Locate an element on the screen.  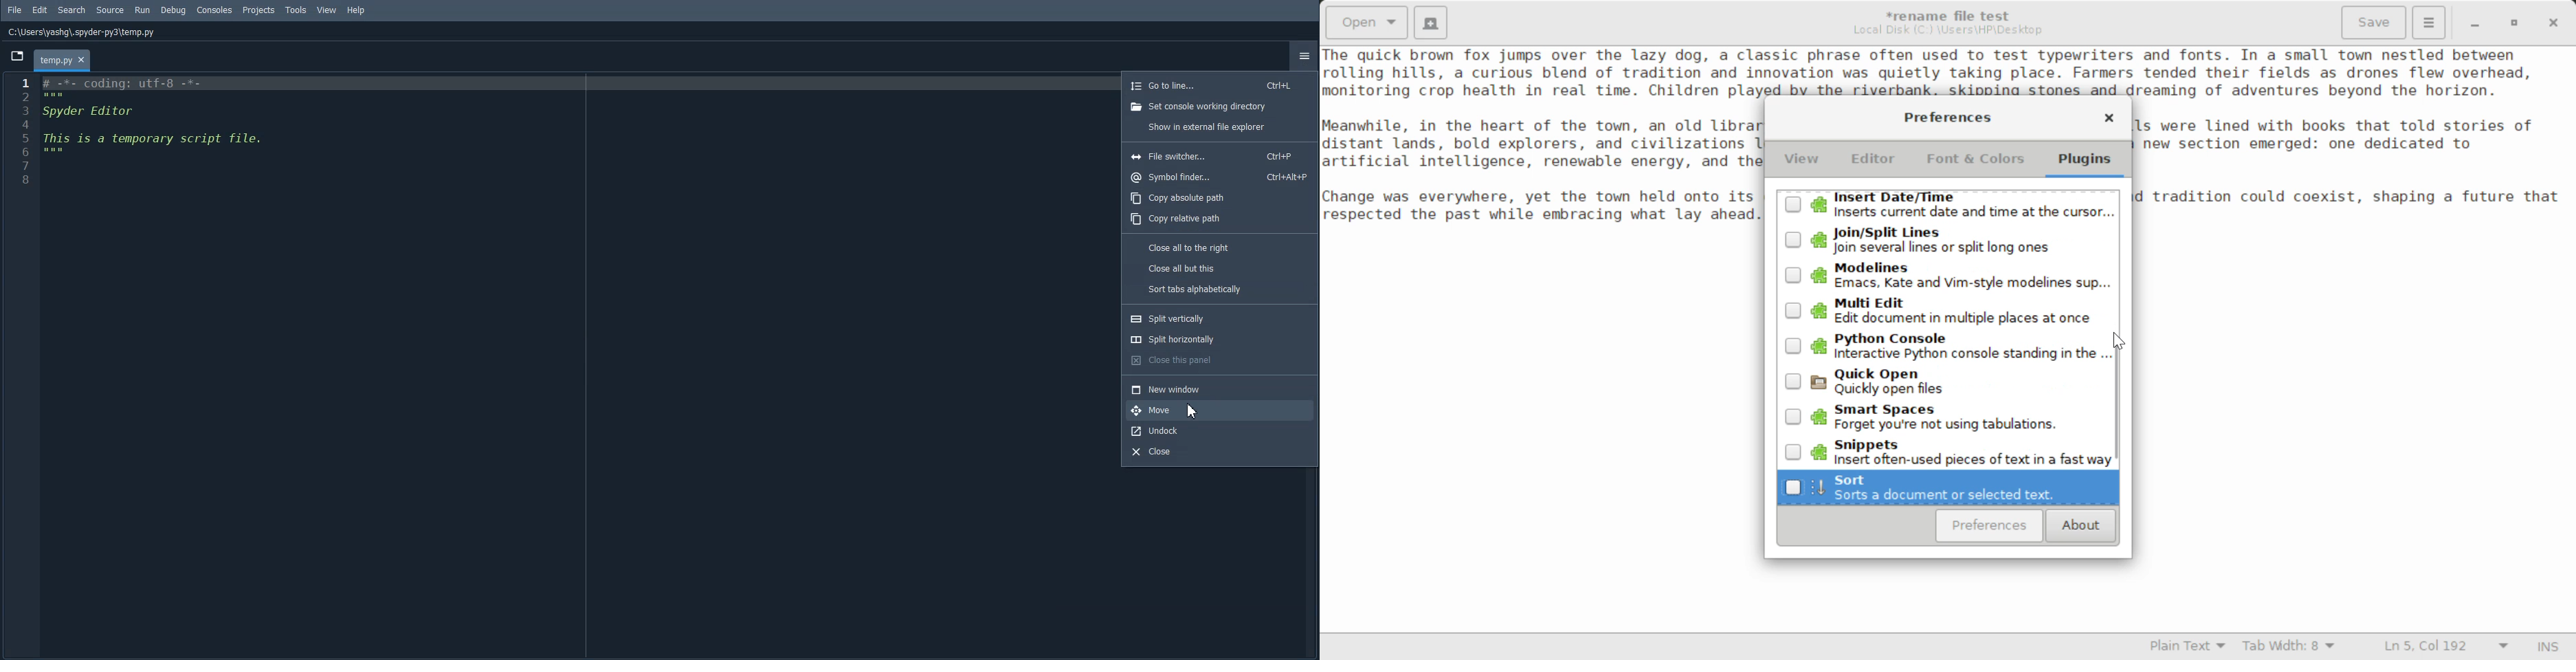
Go to line is located at coordinates (1219, 85).